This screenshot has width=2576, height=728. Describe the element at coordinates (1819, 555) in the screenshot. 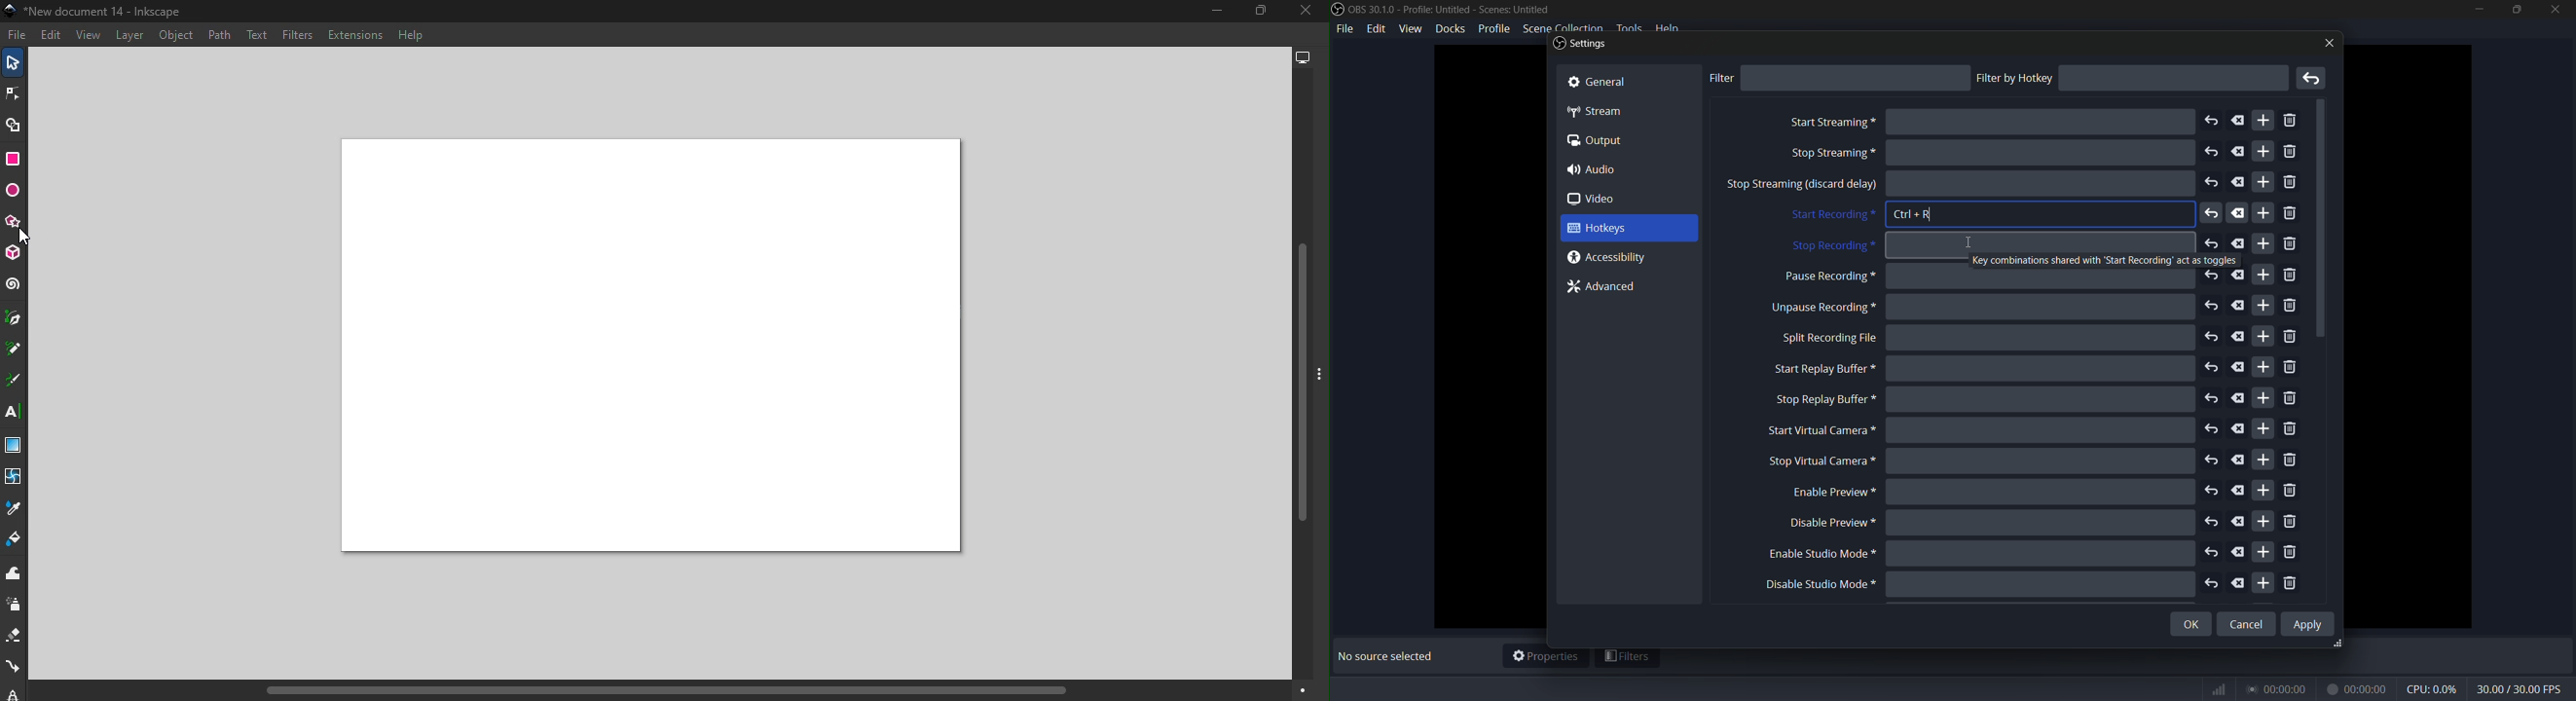

I see `enable studio mode` at that location.